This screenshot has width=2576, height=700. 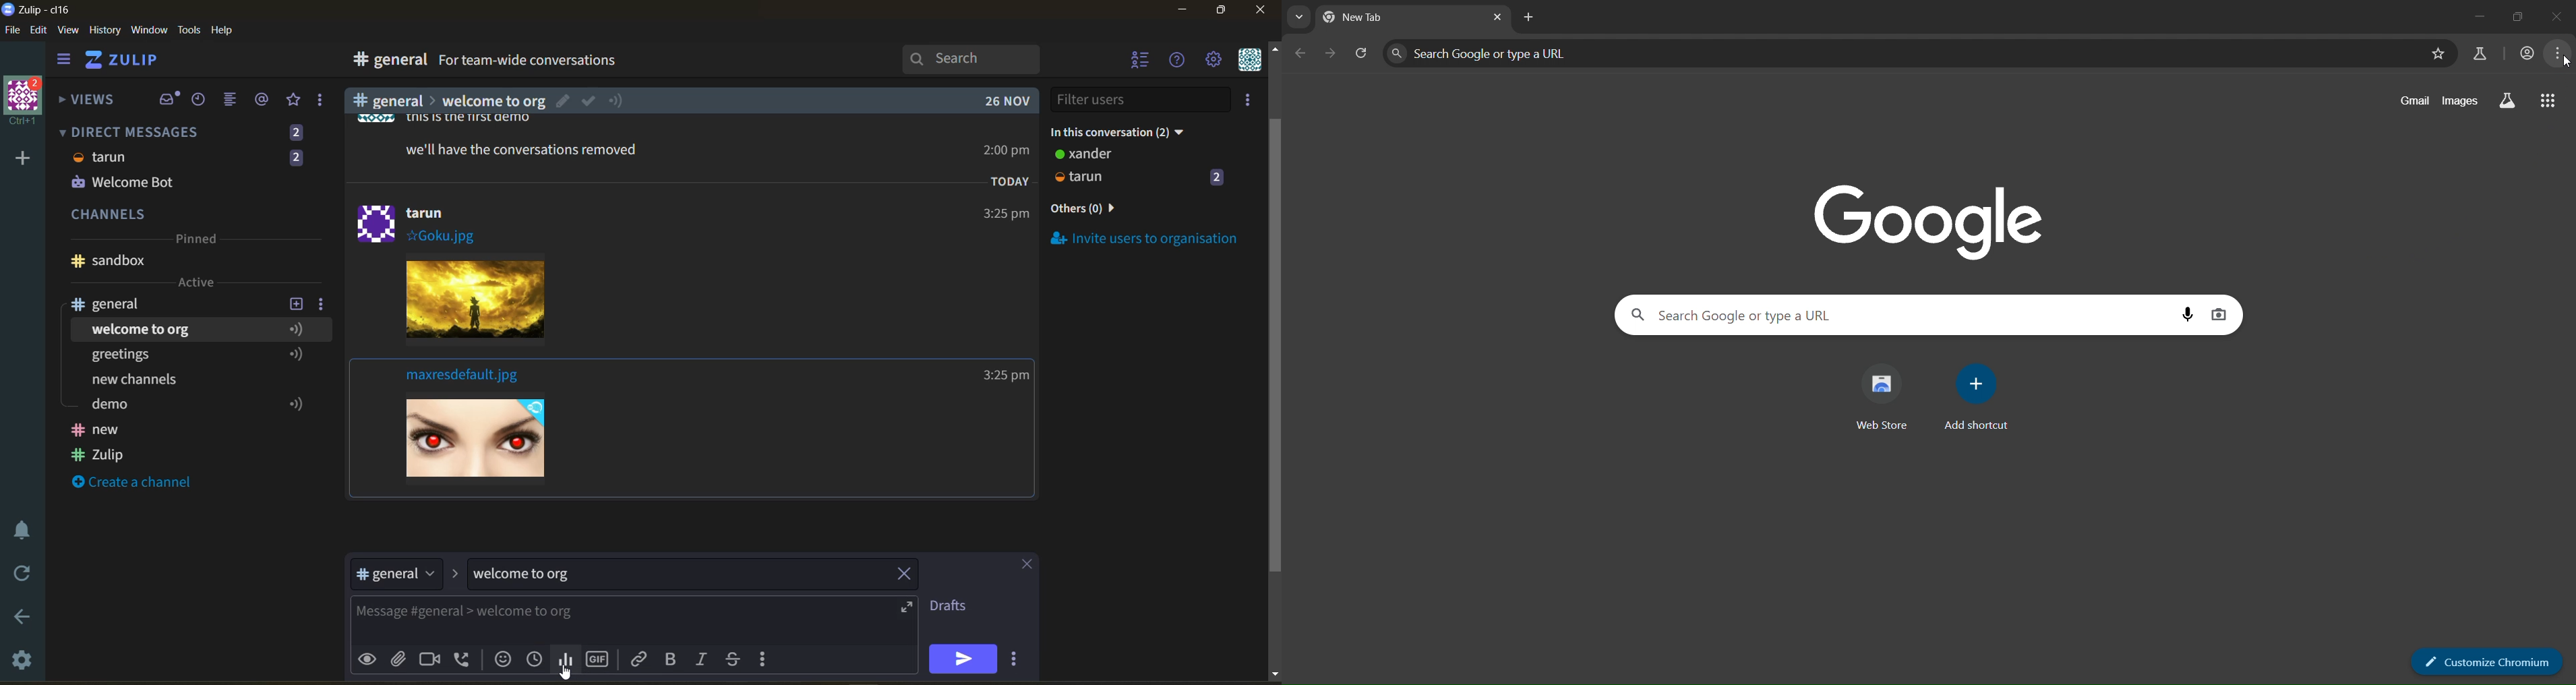 What do you see at coordinates (148, 31) in the screenshot?
I see `window` at bounding box center [148, 31].